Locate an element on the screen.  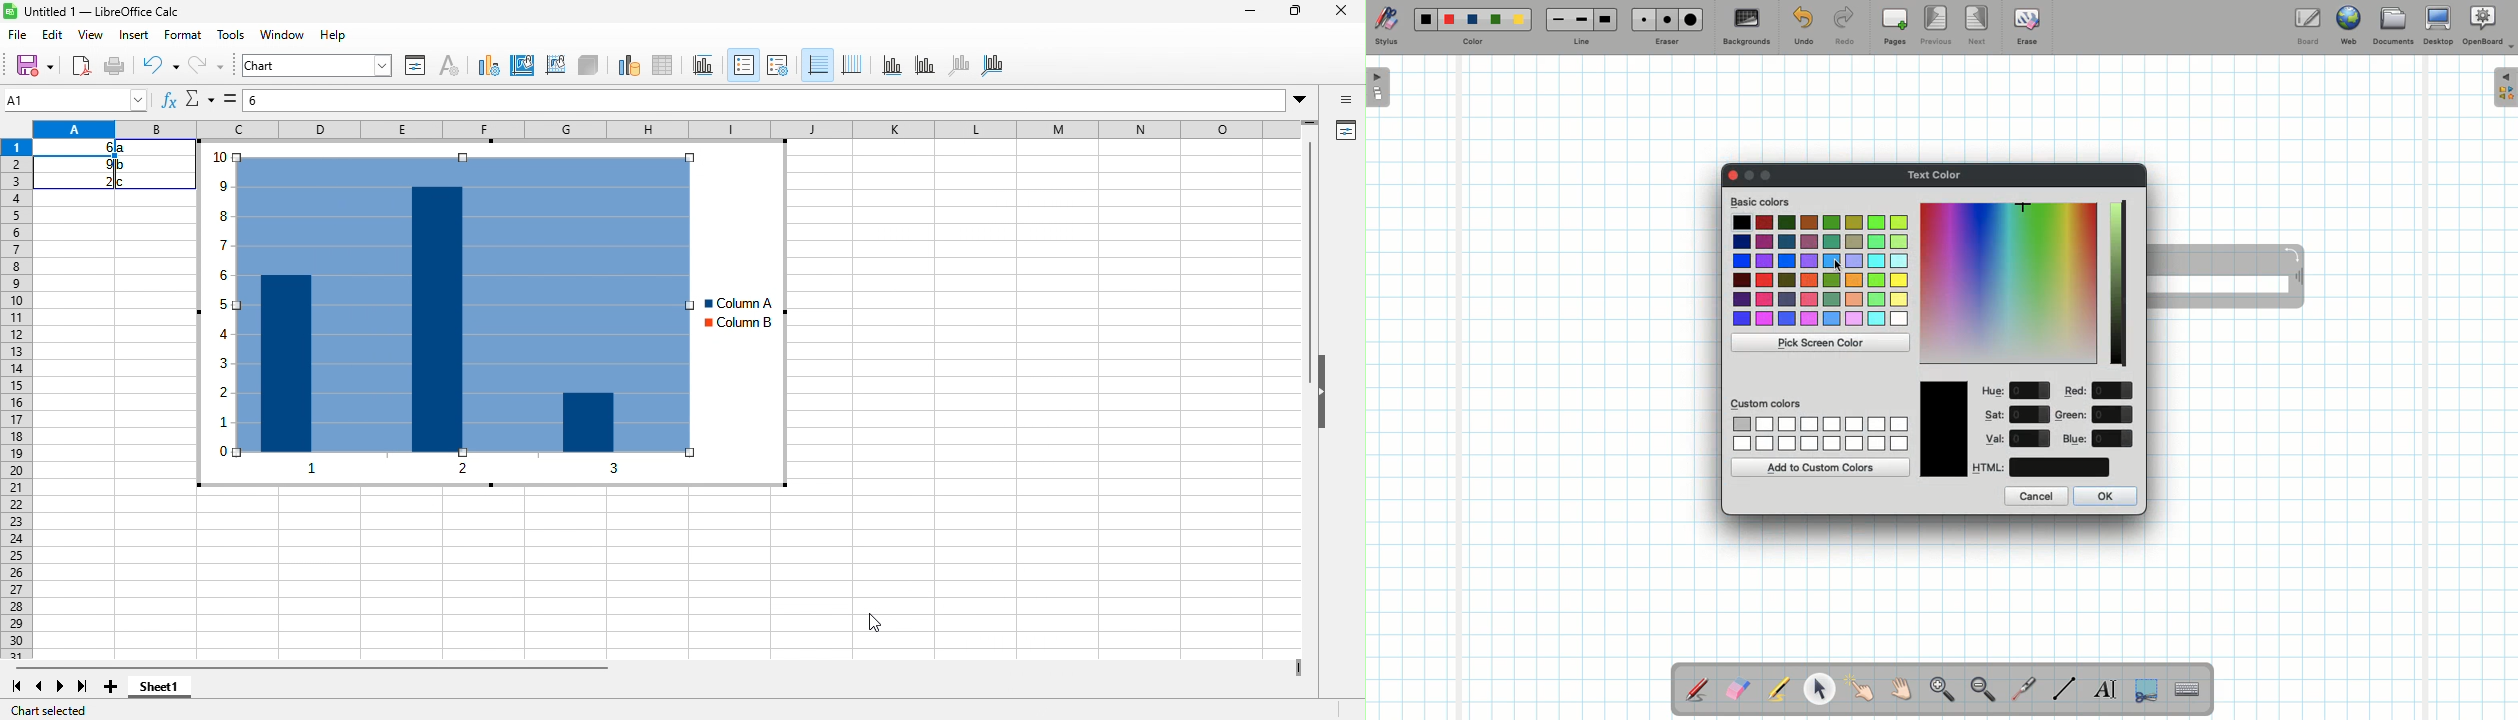
Medium eraser is located at coordinates (1664, 19).